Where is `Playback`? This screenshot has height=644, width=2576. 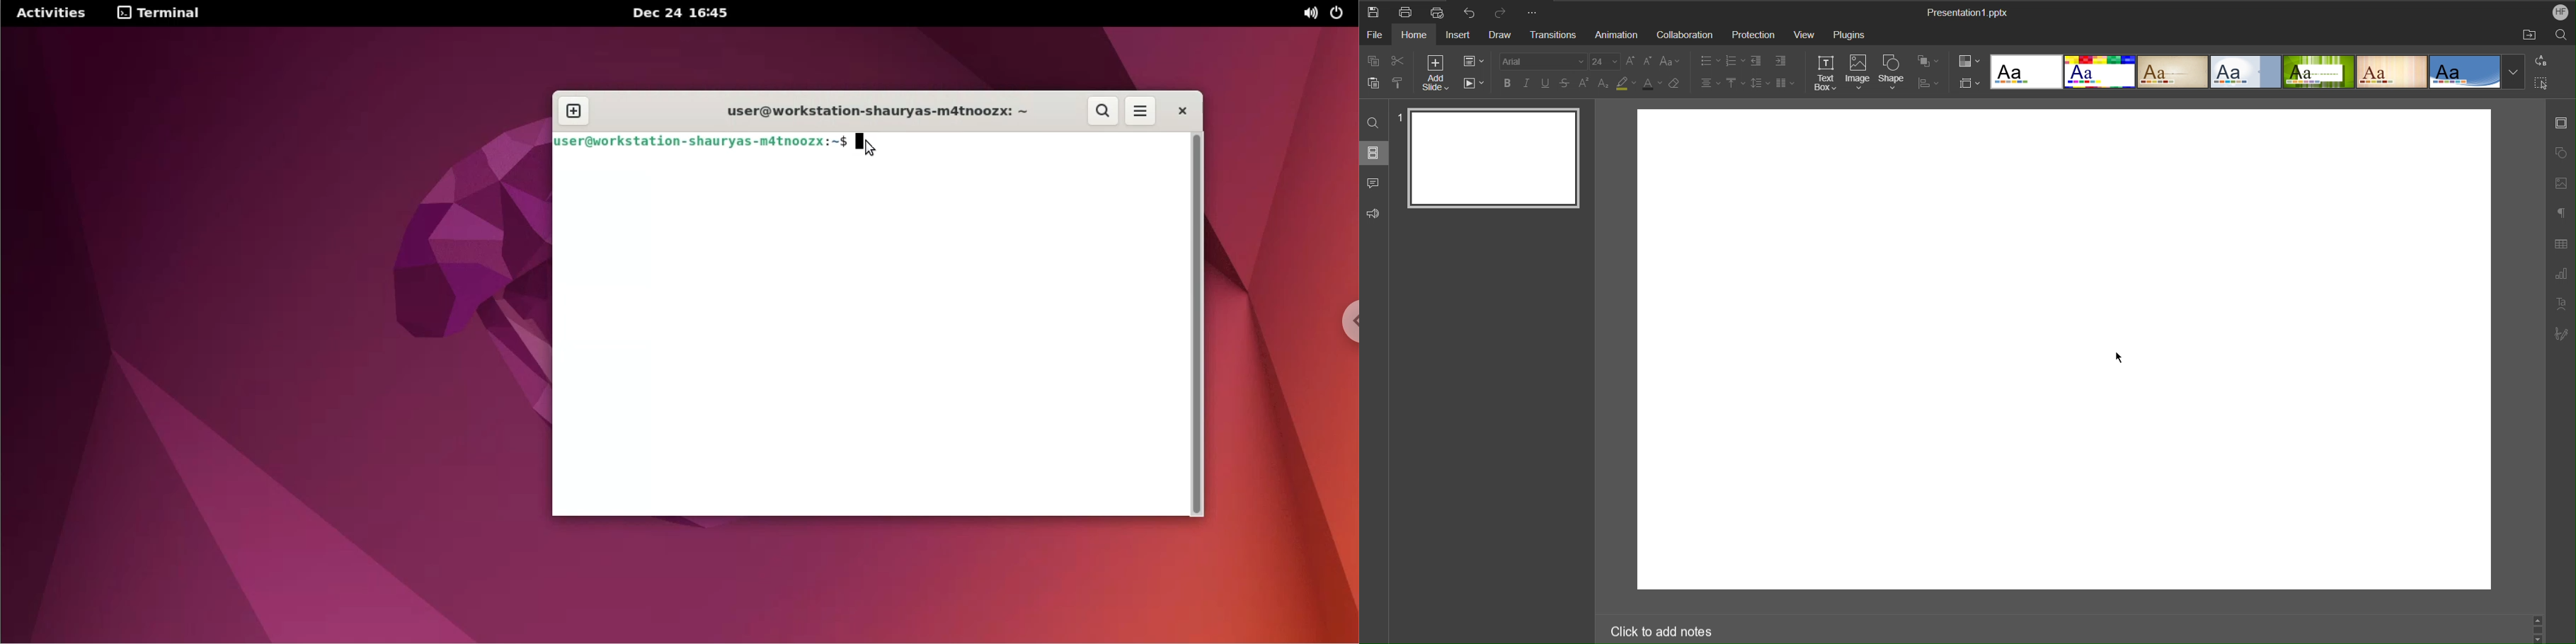 Playback is located at coordinates (1473, 84).